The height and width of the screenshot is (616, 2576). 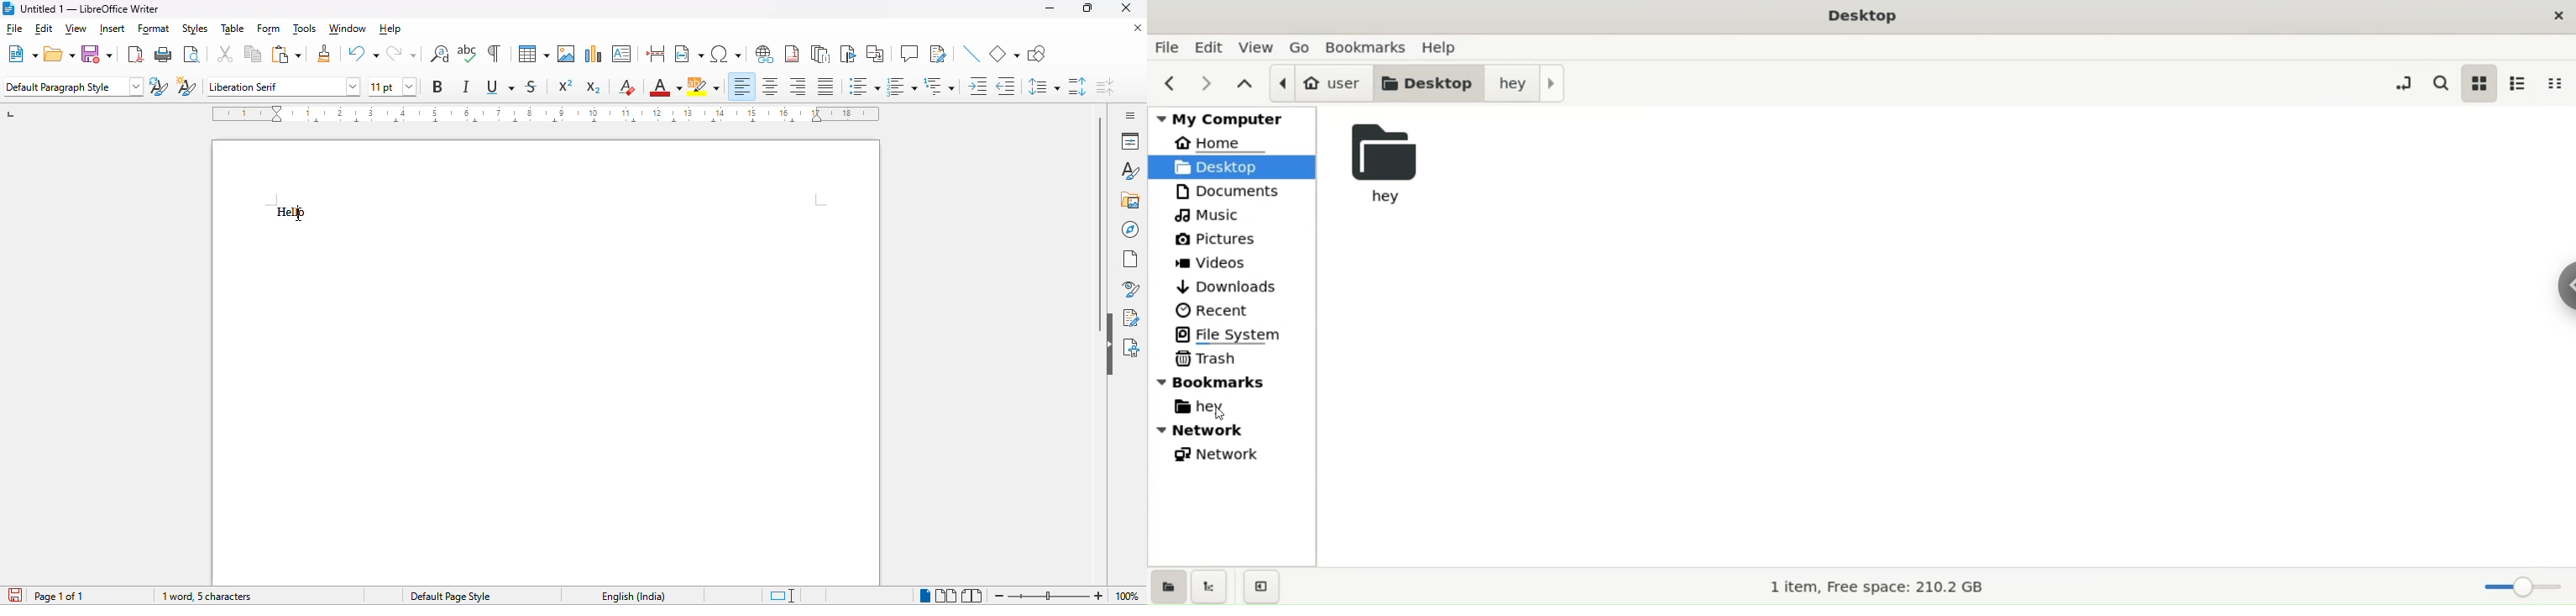 I want to click on help, so click(x=390, y=29).